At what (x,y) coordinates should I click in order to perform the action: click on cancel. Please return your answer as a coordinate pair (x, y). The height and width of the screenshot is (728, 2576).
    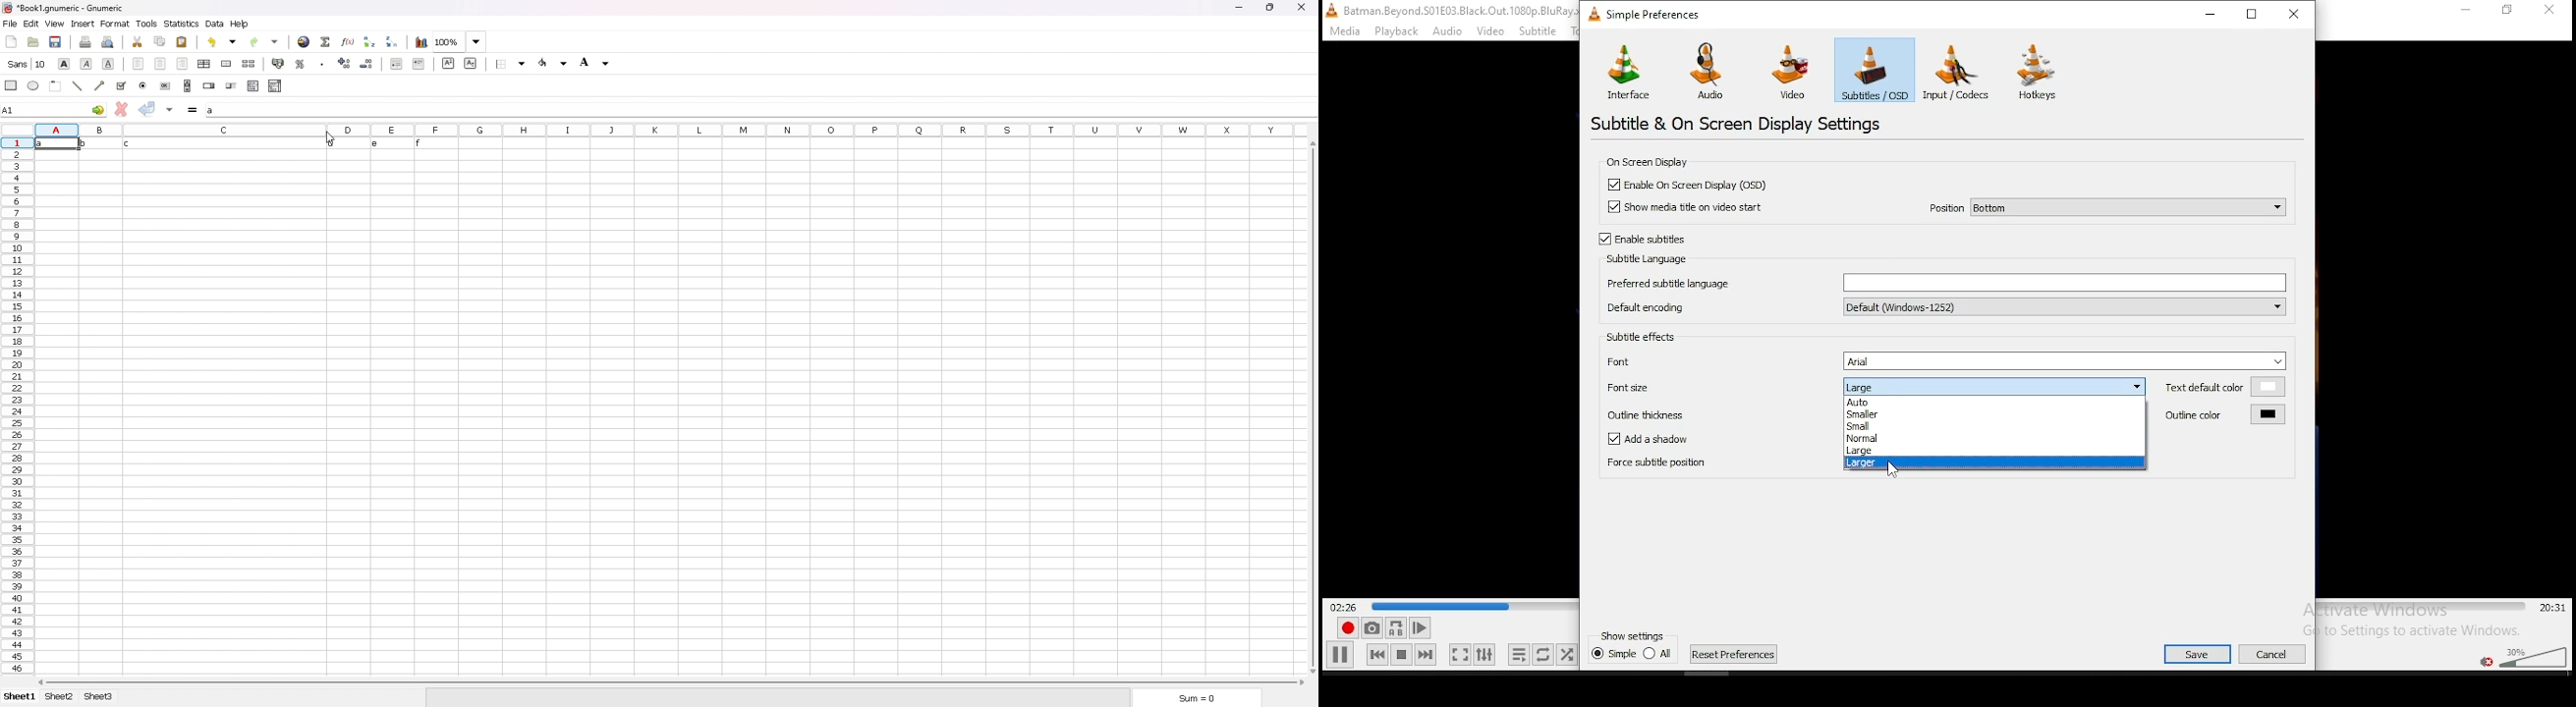
    Looking at the image, I should click on (2273, 654).